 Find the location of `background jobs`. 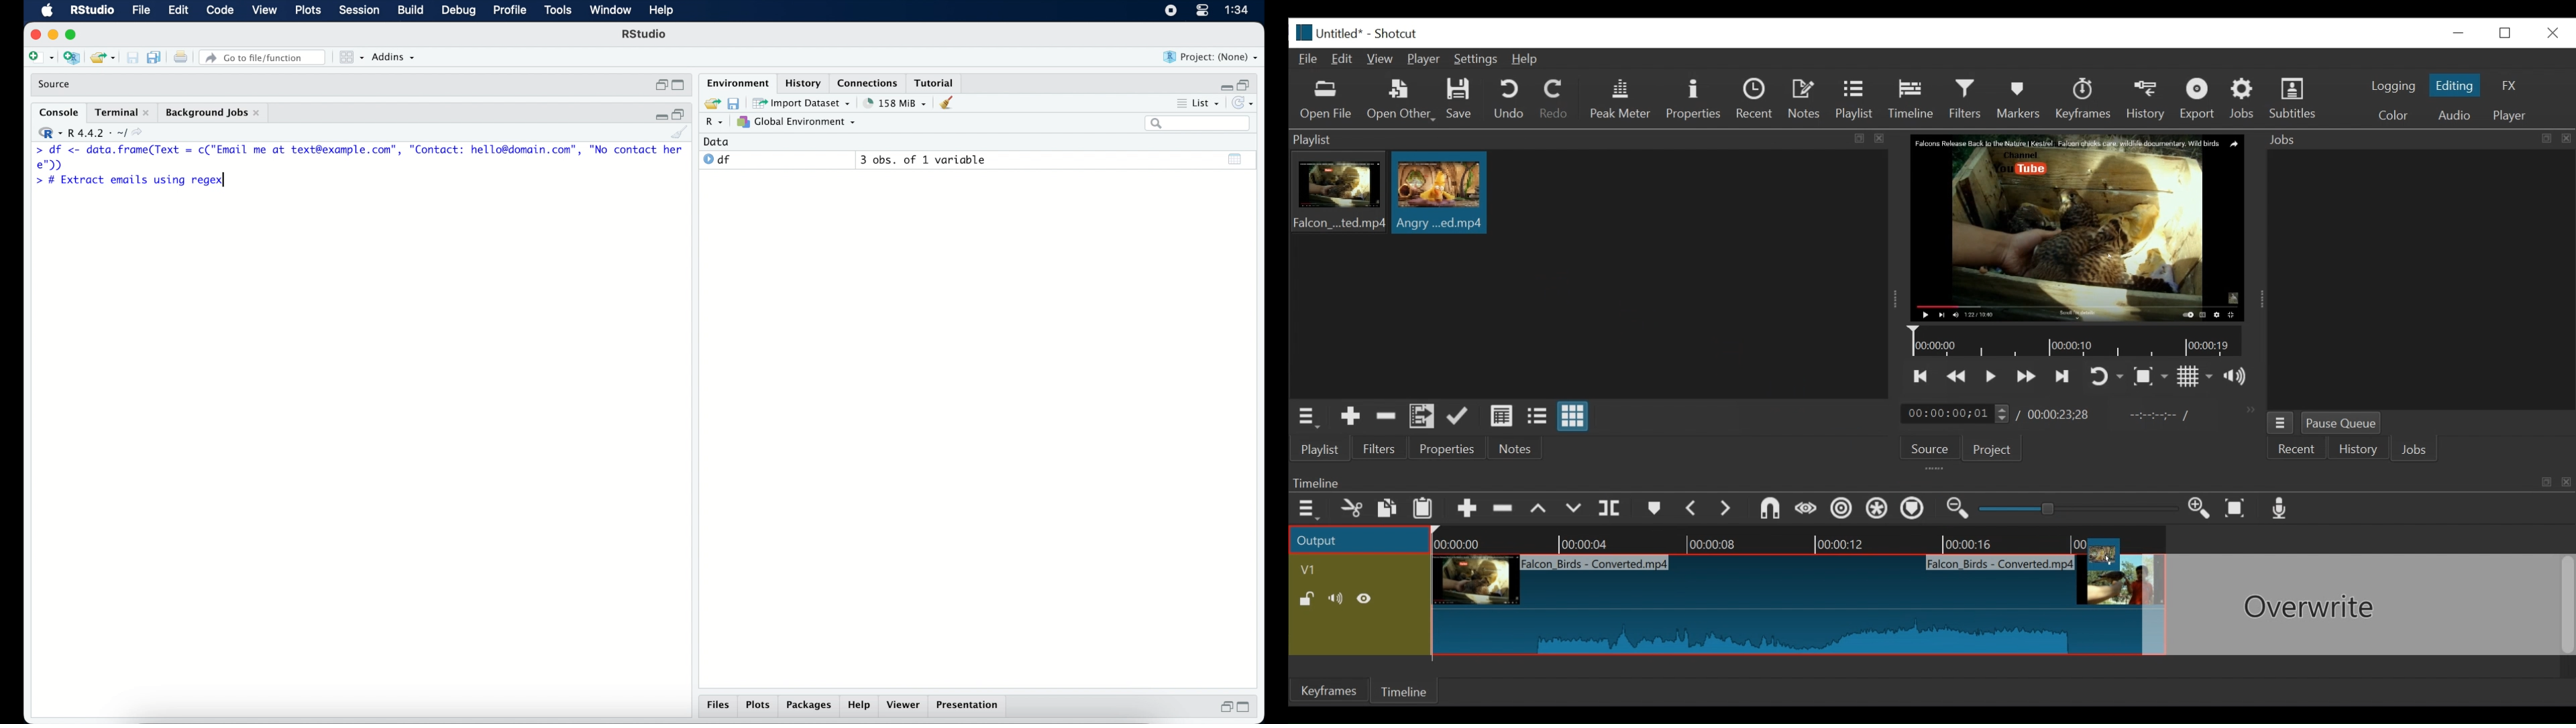

background jobs is located at coordinates (215, 113).